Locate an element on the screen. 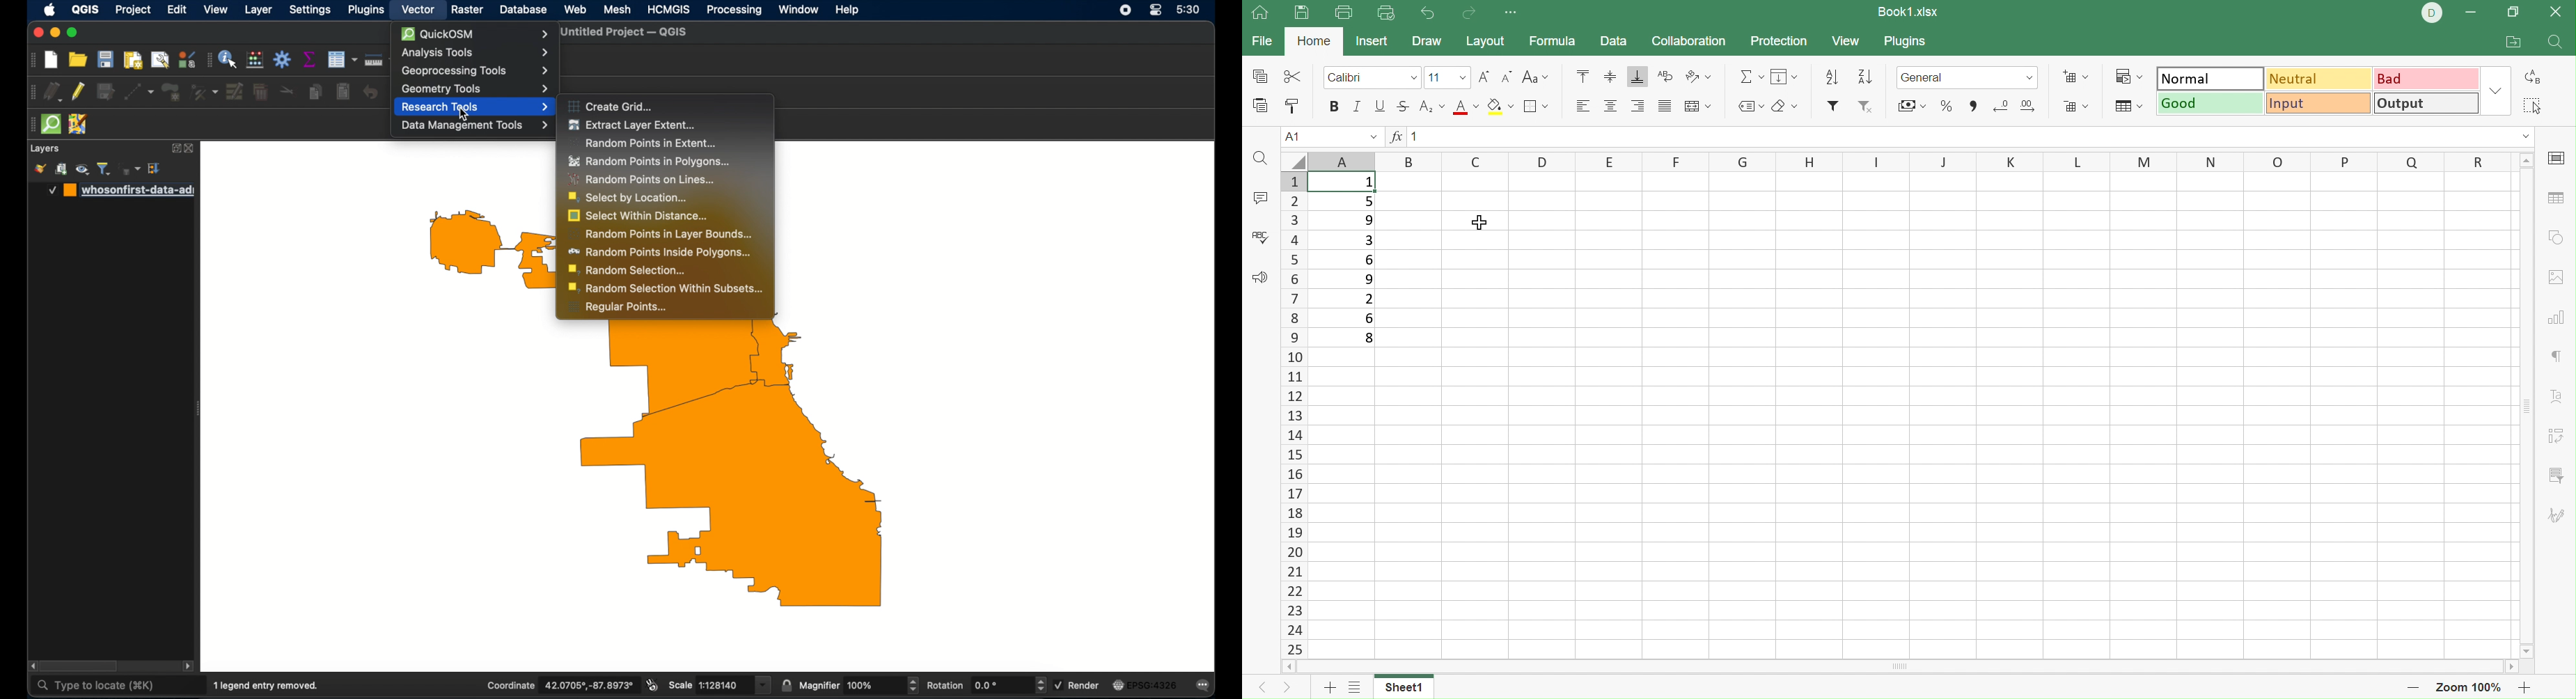 This screenshot has height=700, width=2576. Restore down is located at coordinates (2513, 13).